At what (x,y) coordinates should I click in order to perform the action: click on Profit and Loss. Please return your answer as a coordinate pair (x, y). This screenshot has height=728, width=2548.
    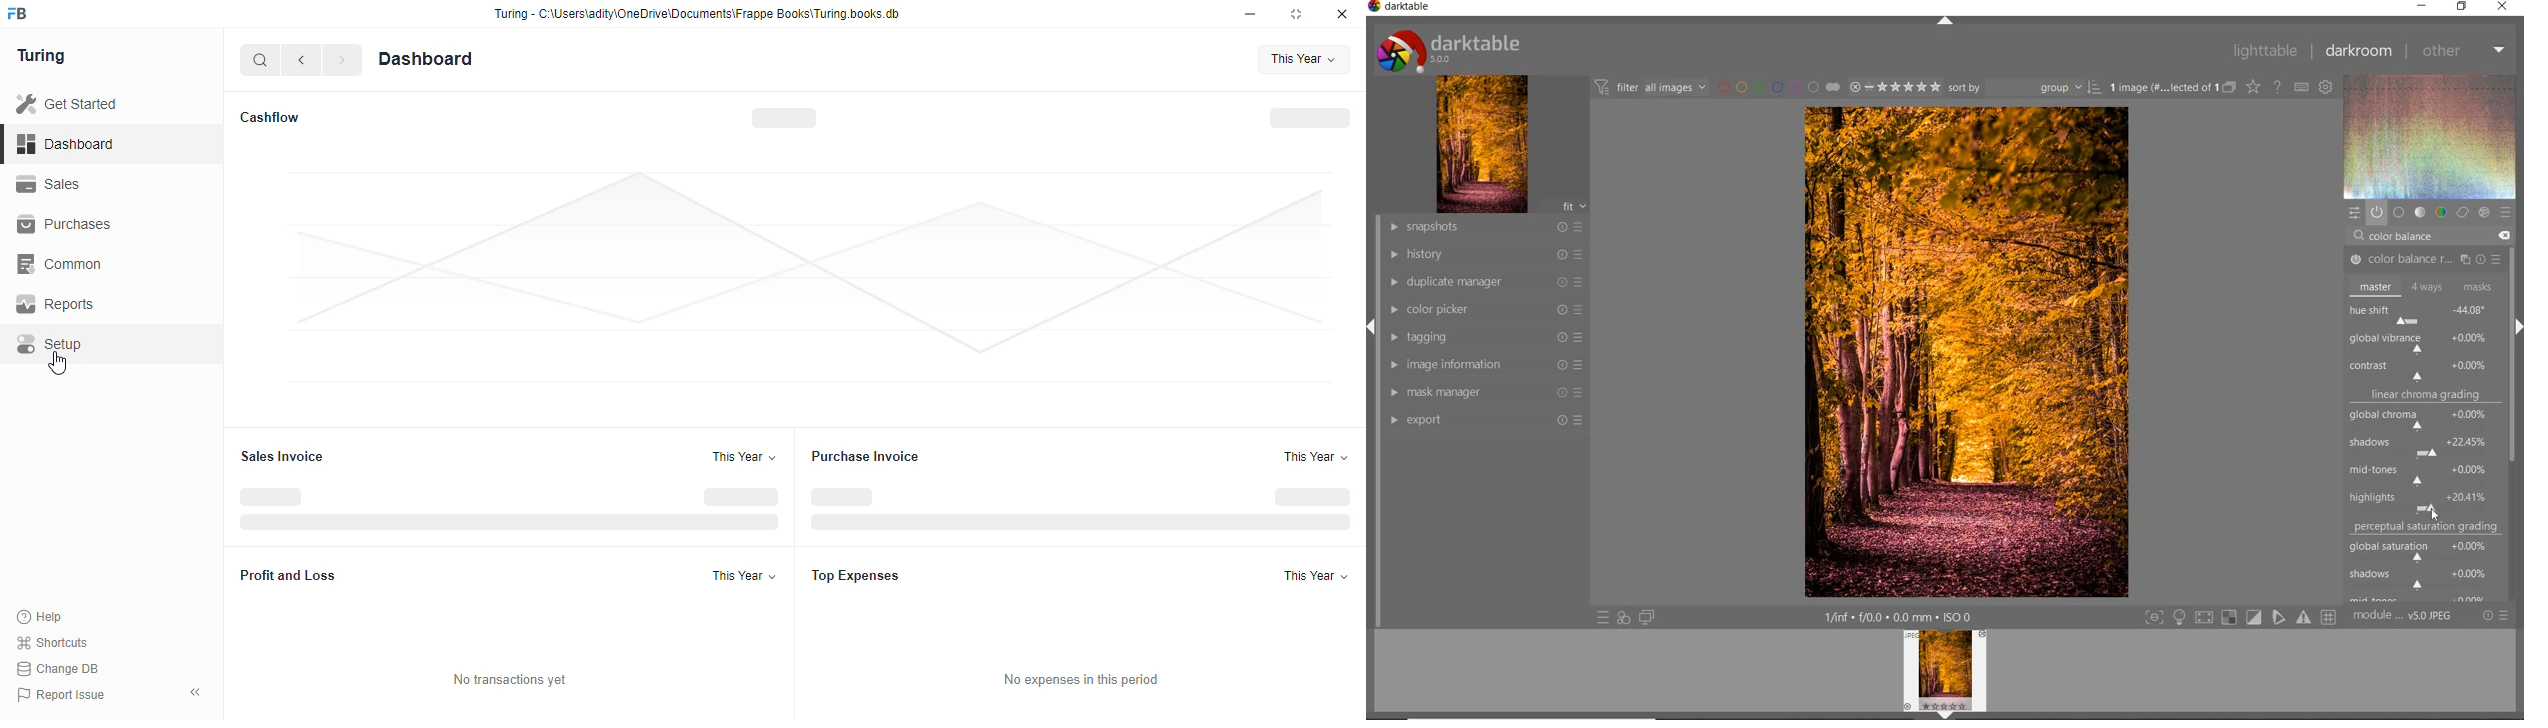
    Looking at the image, I should click on (296, 576).